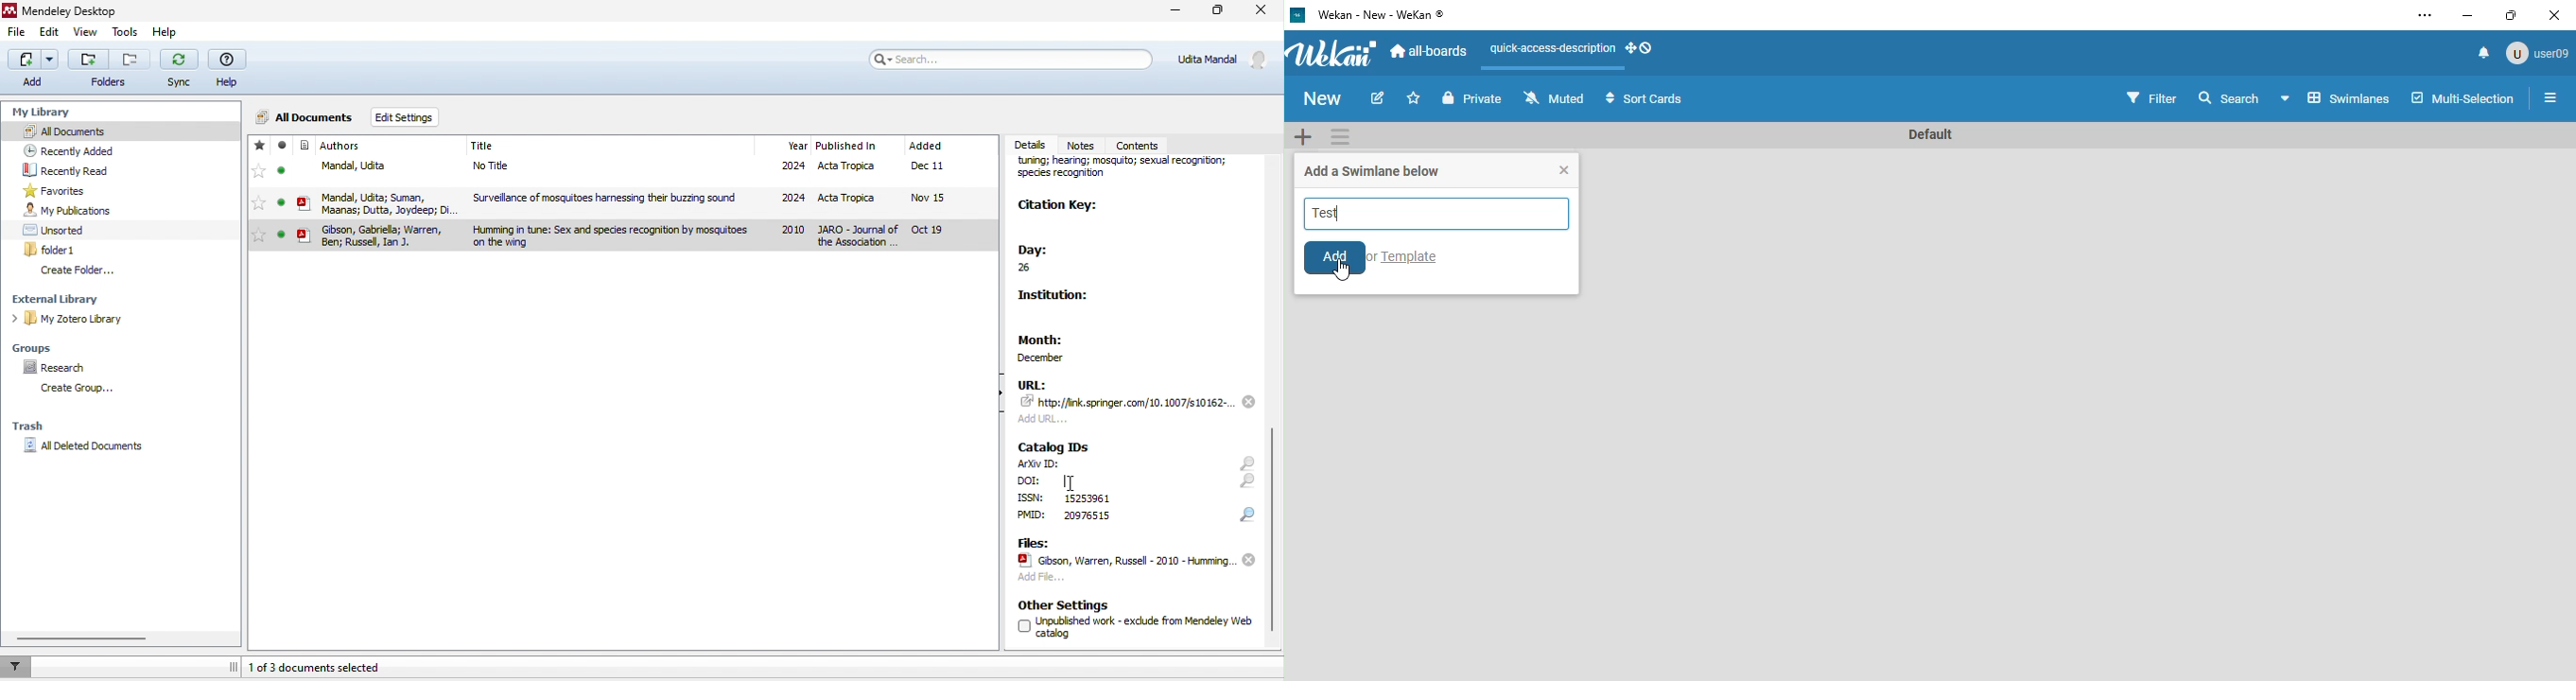 Image resolution: width=2576 pixels, height=700 pixels. What do you see at coordinates (1249, 561) in the screenshot?
I see `remove` at bounding box center [1249, 561].